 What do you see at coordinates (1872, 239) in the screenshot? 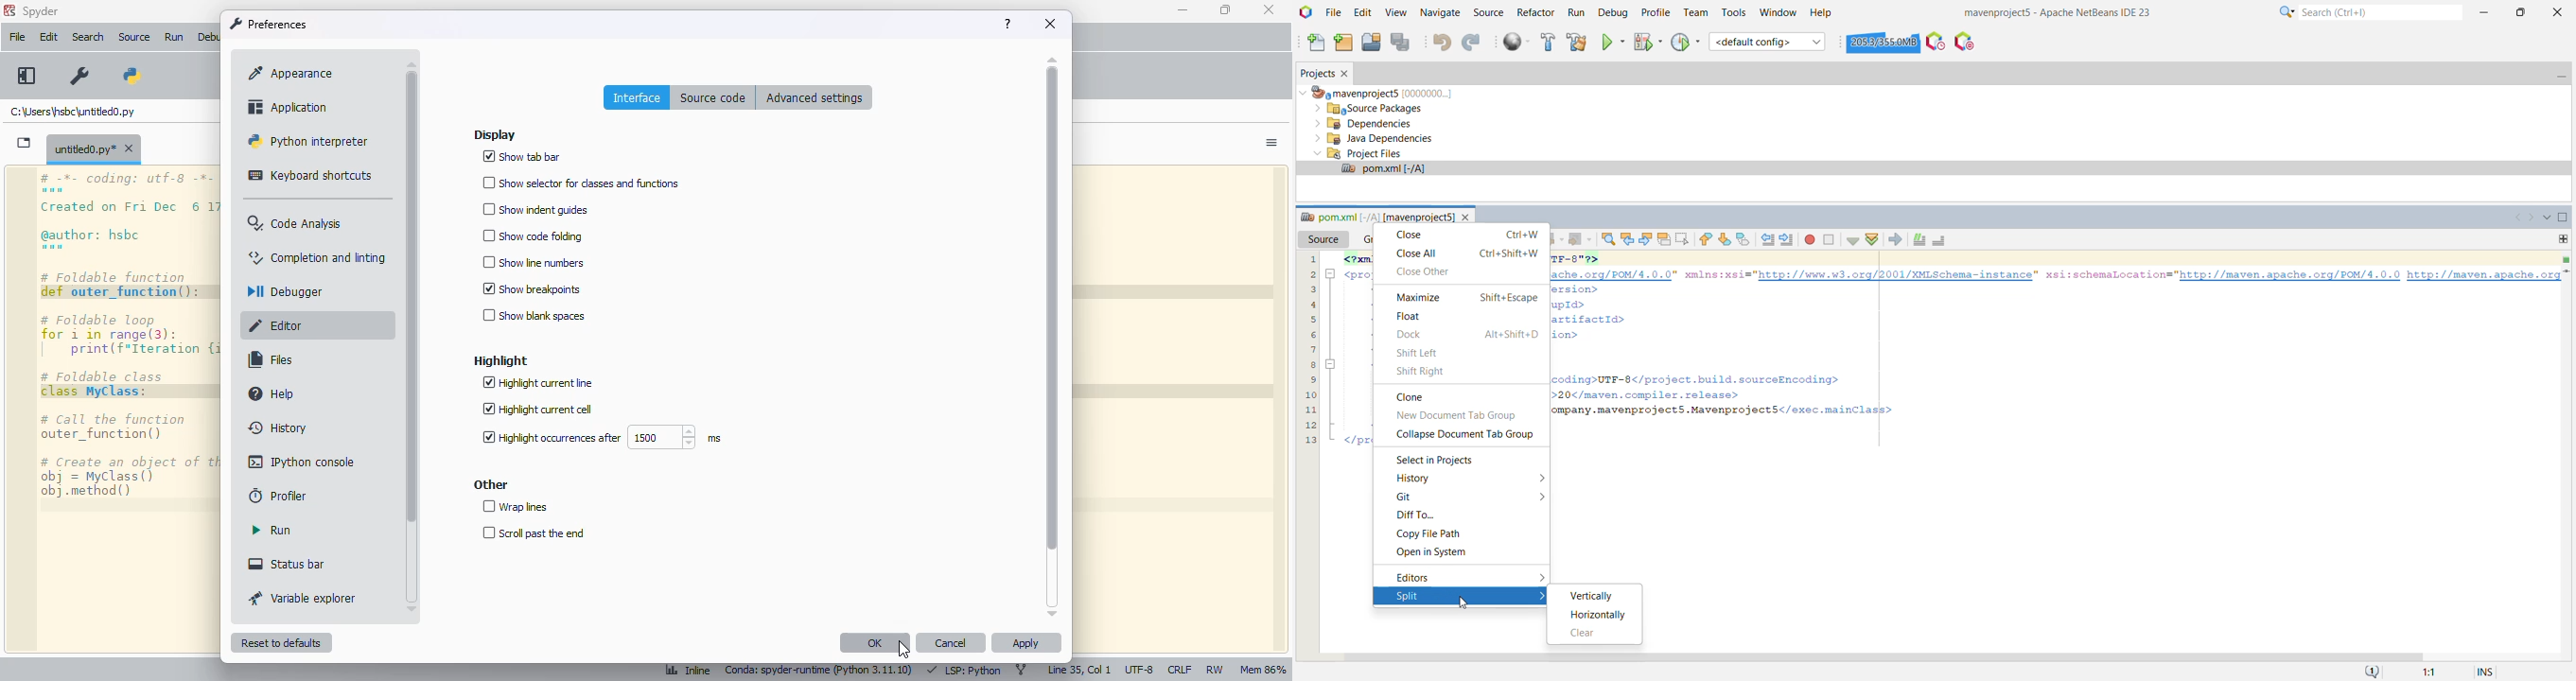
I see `Validate XML` at bounding box center [1872, 239].